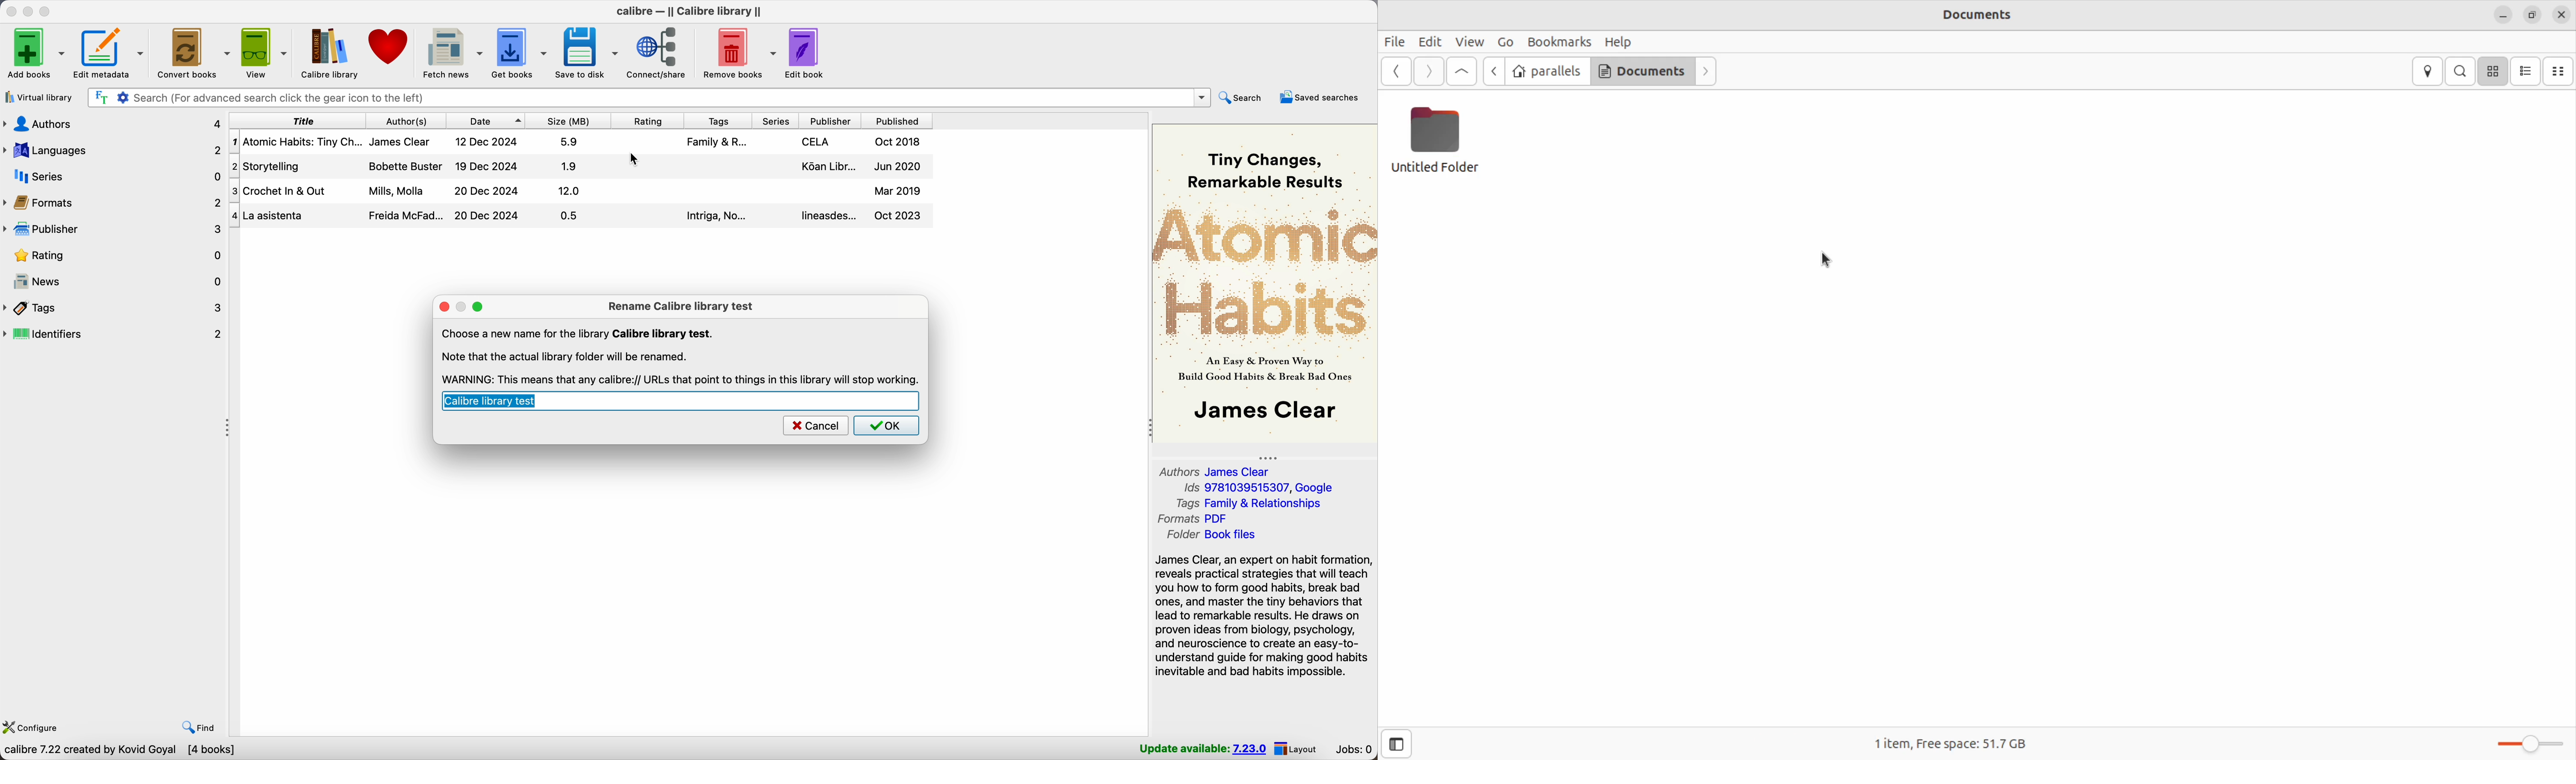  Describe the element at coordinates (776, 122) in the screenshot. I see `series` at that location.